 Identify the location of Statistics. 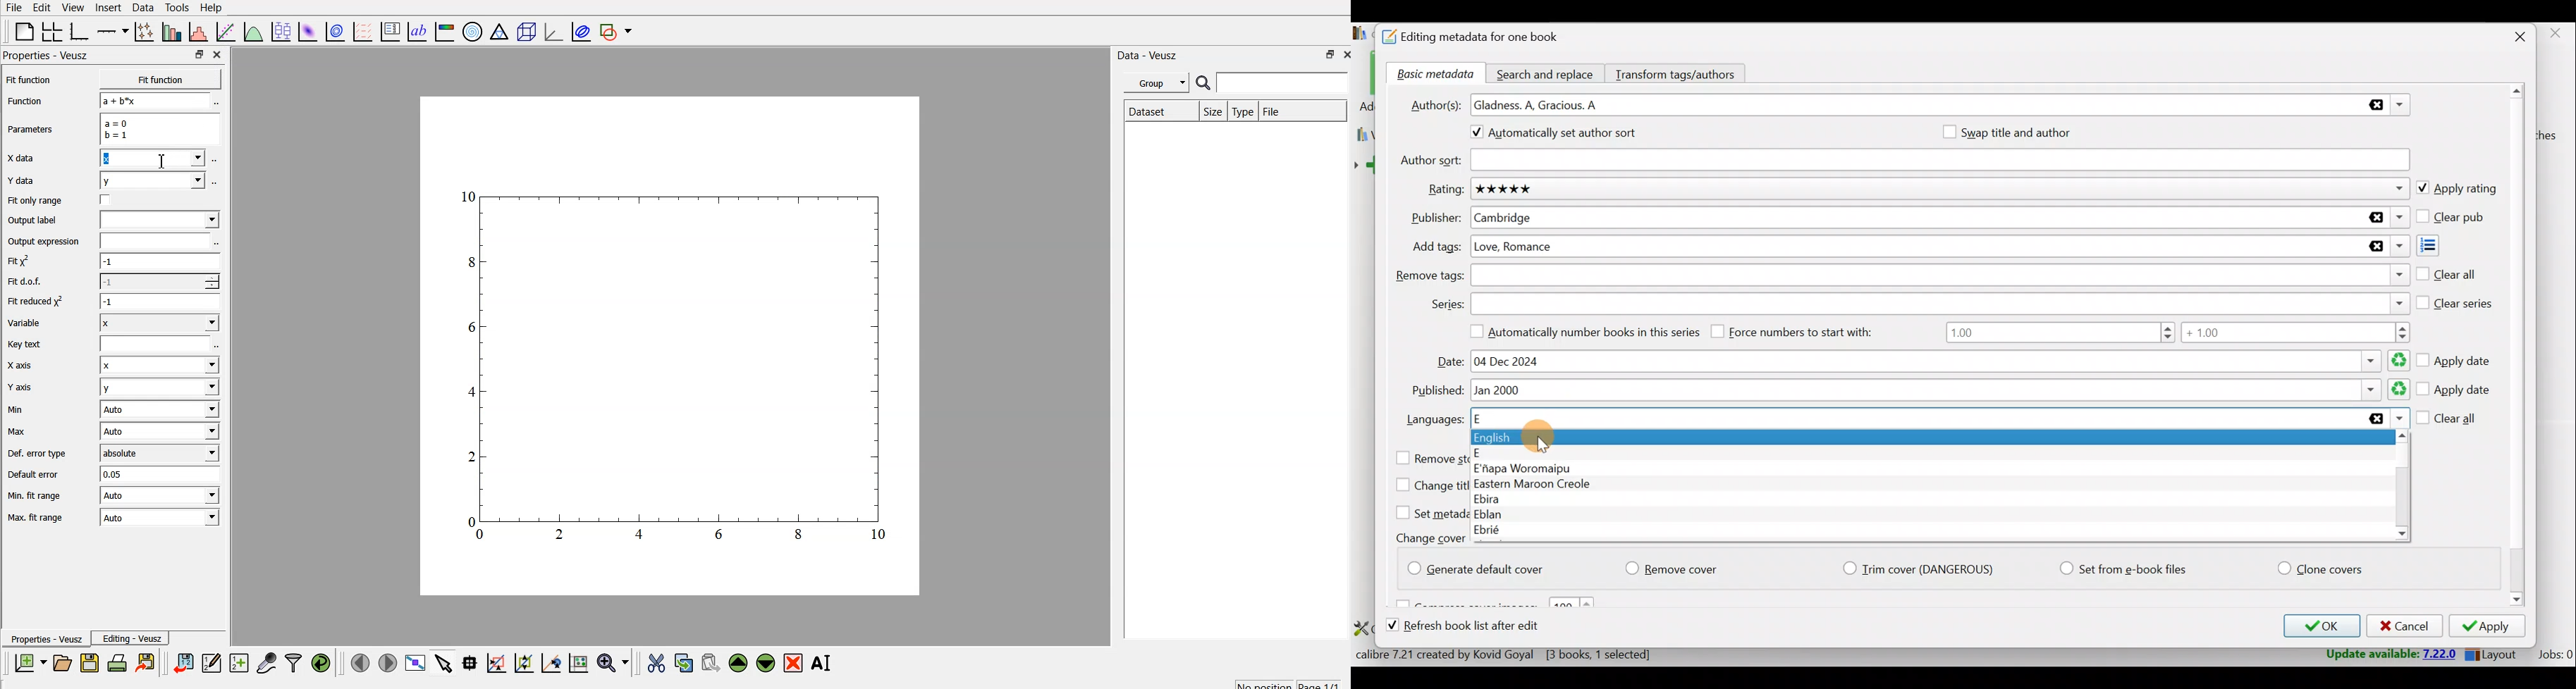
(1528, 654).